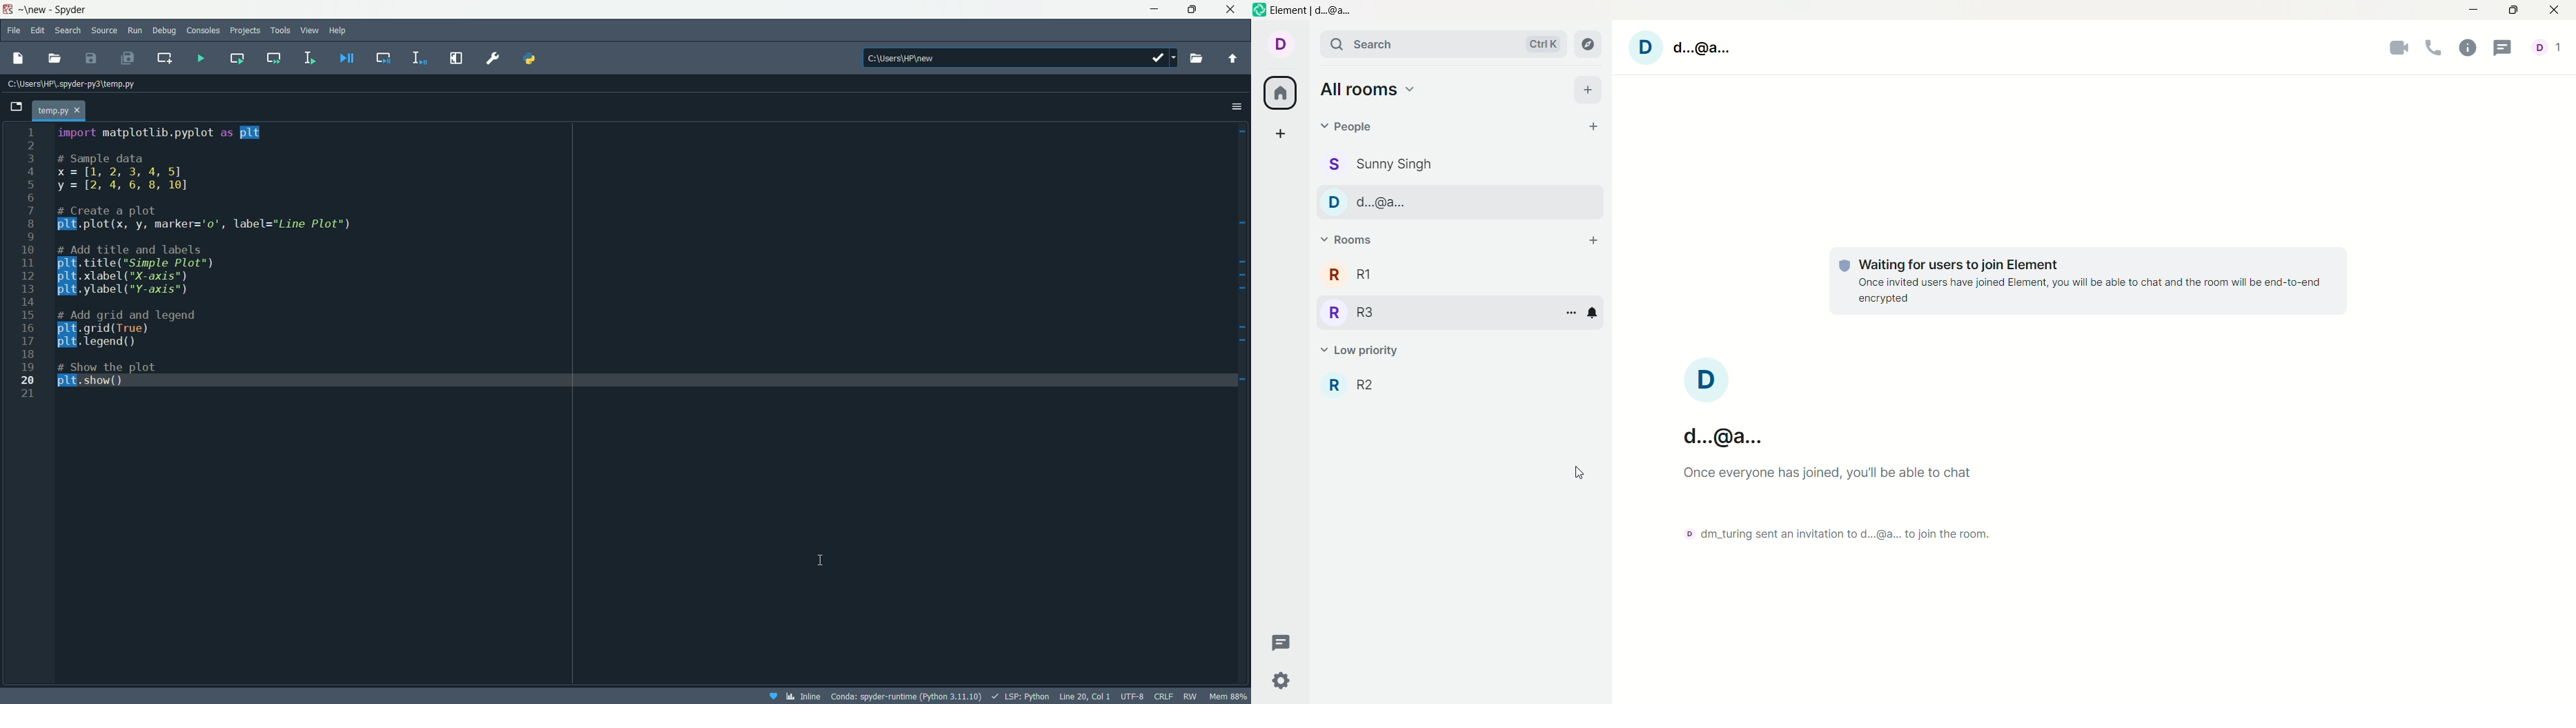 Image resolution: width=2576 pixels, height=728 pixels. What do you see at coordinates (1380, 164) in the screenshot?
I see `people` at bounding box center [1380, 164].